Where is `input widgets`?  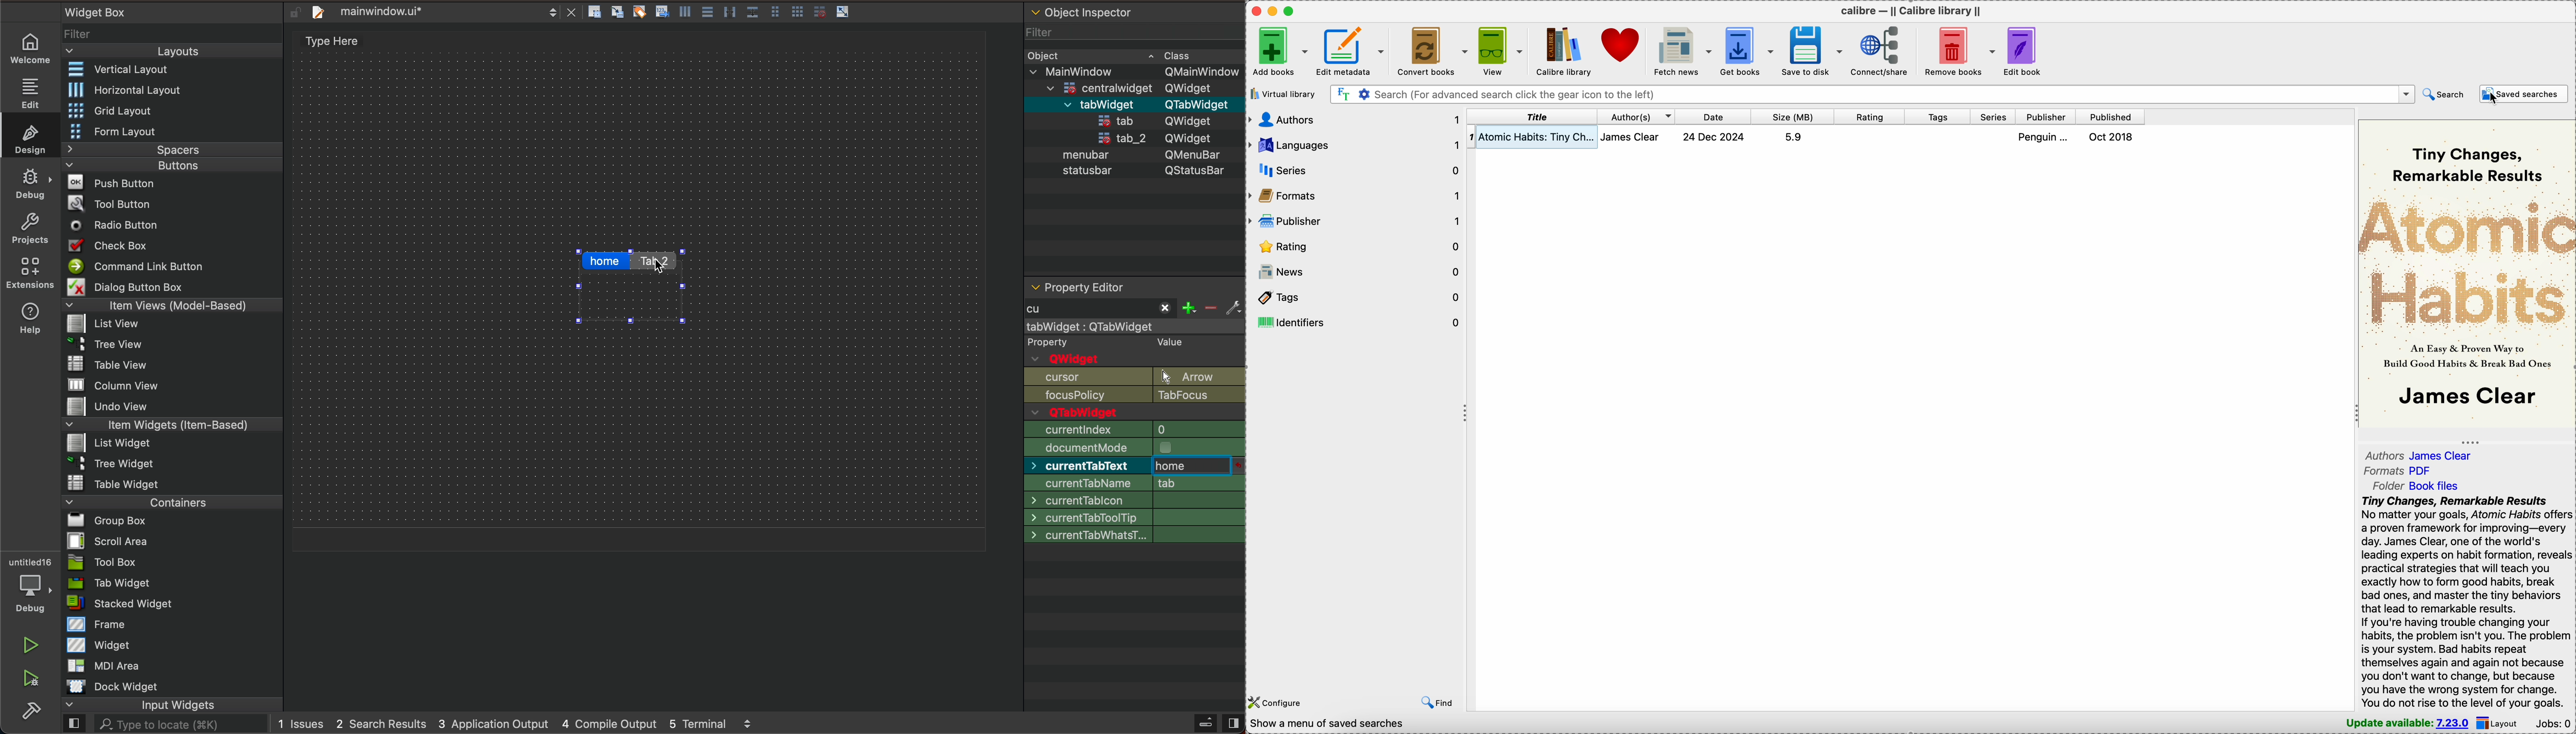 input widgets is located at coordinates (174, 706).